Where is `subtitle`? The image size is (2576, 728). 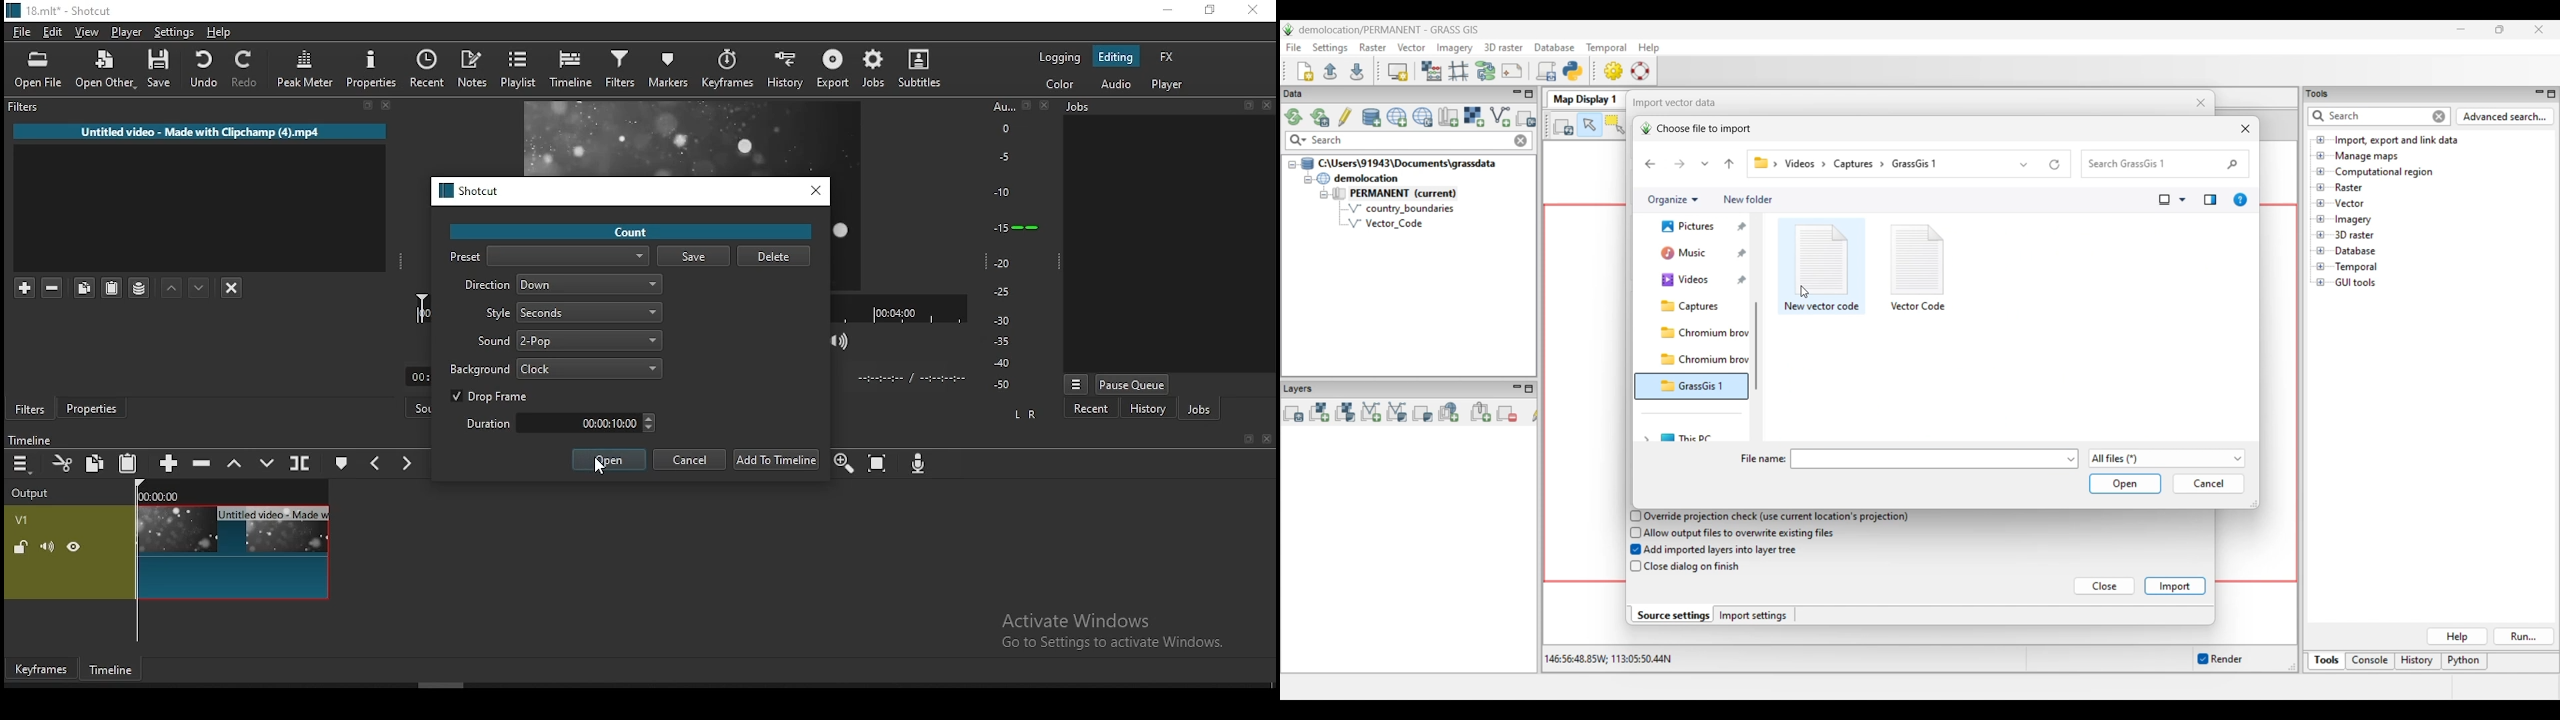 subtitle is located at coordinates (922, 69).